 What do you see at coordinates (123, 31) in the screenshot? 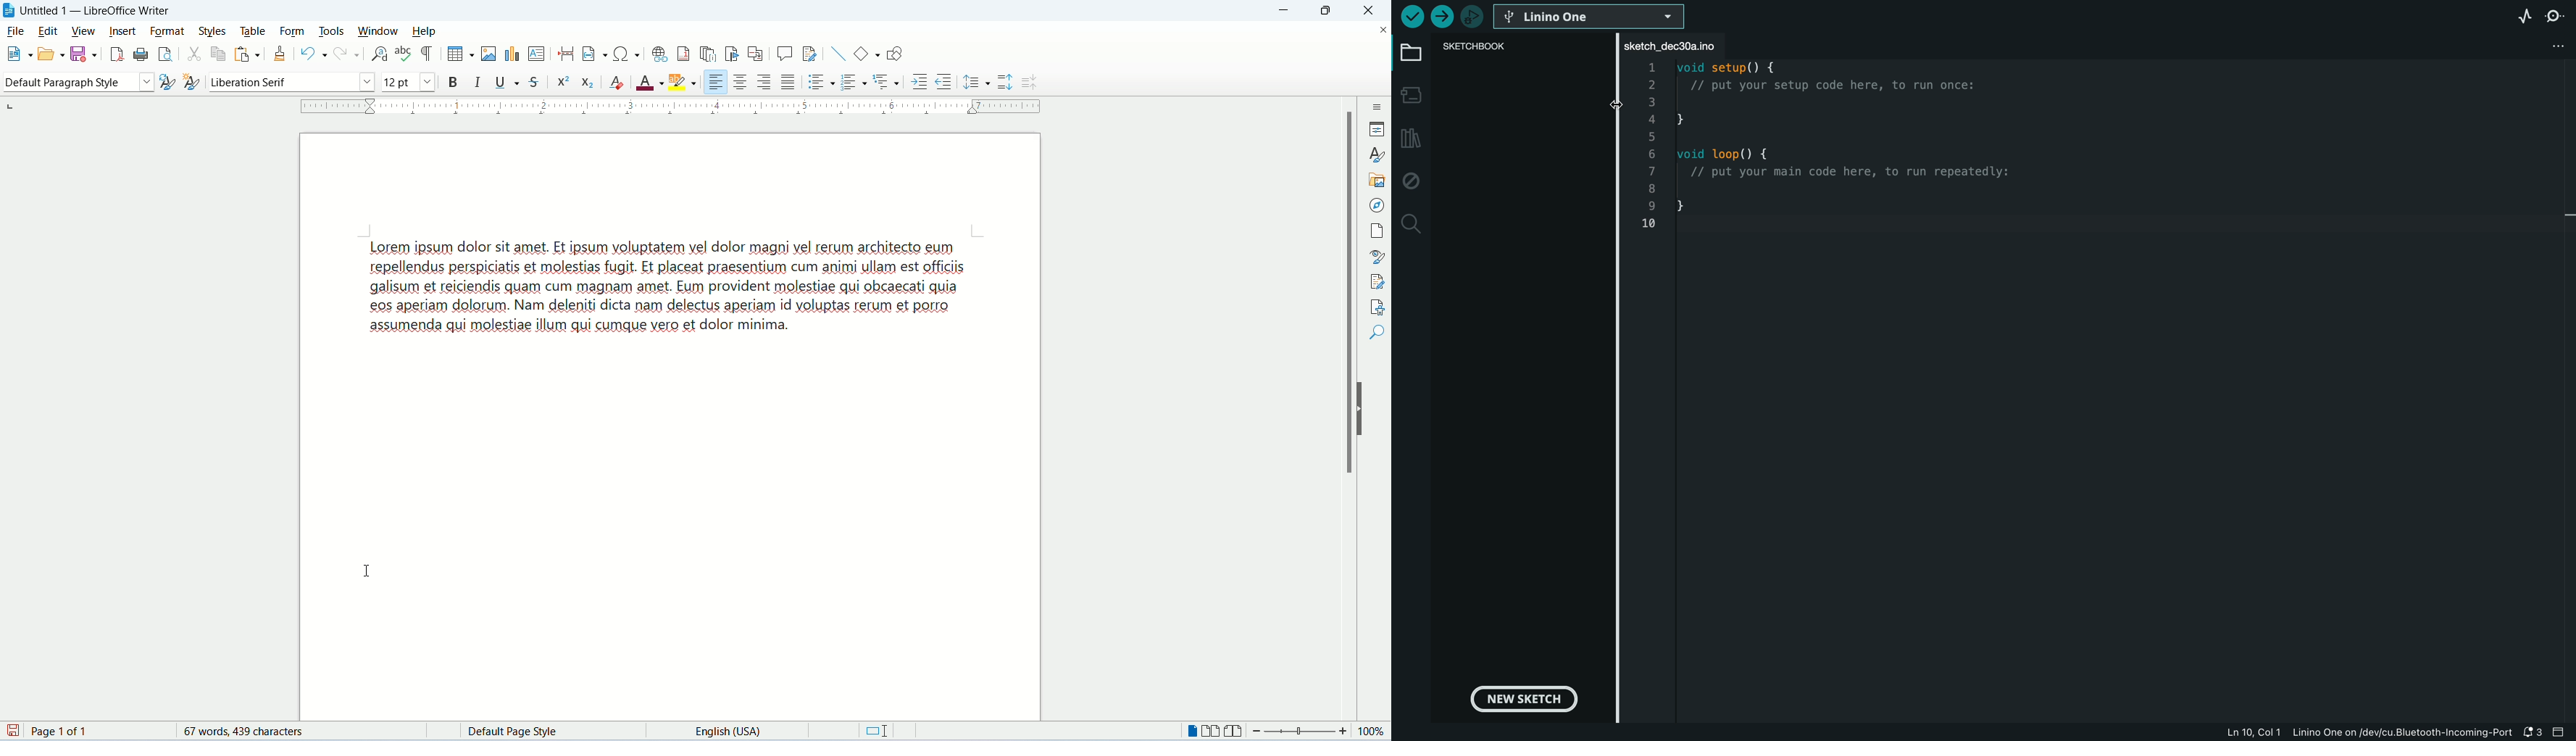
I see `insert` at bounding box center [123, 31].